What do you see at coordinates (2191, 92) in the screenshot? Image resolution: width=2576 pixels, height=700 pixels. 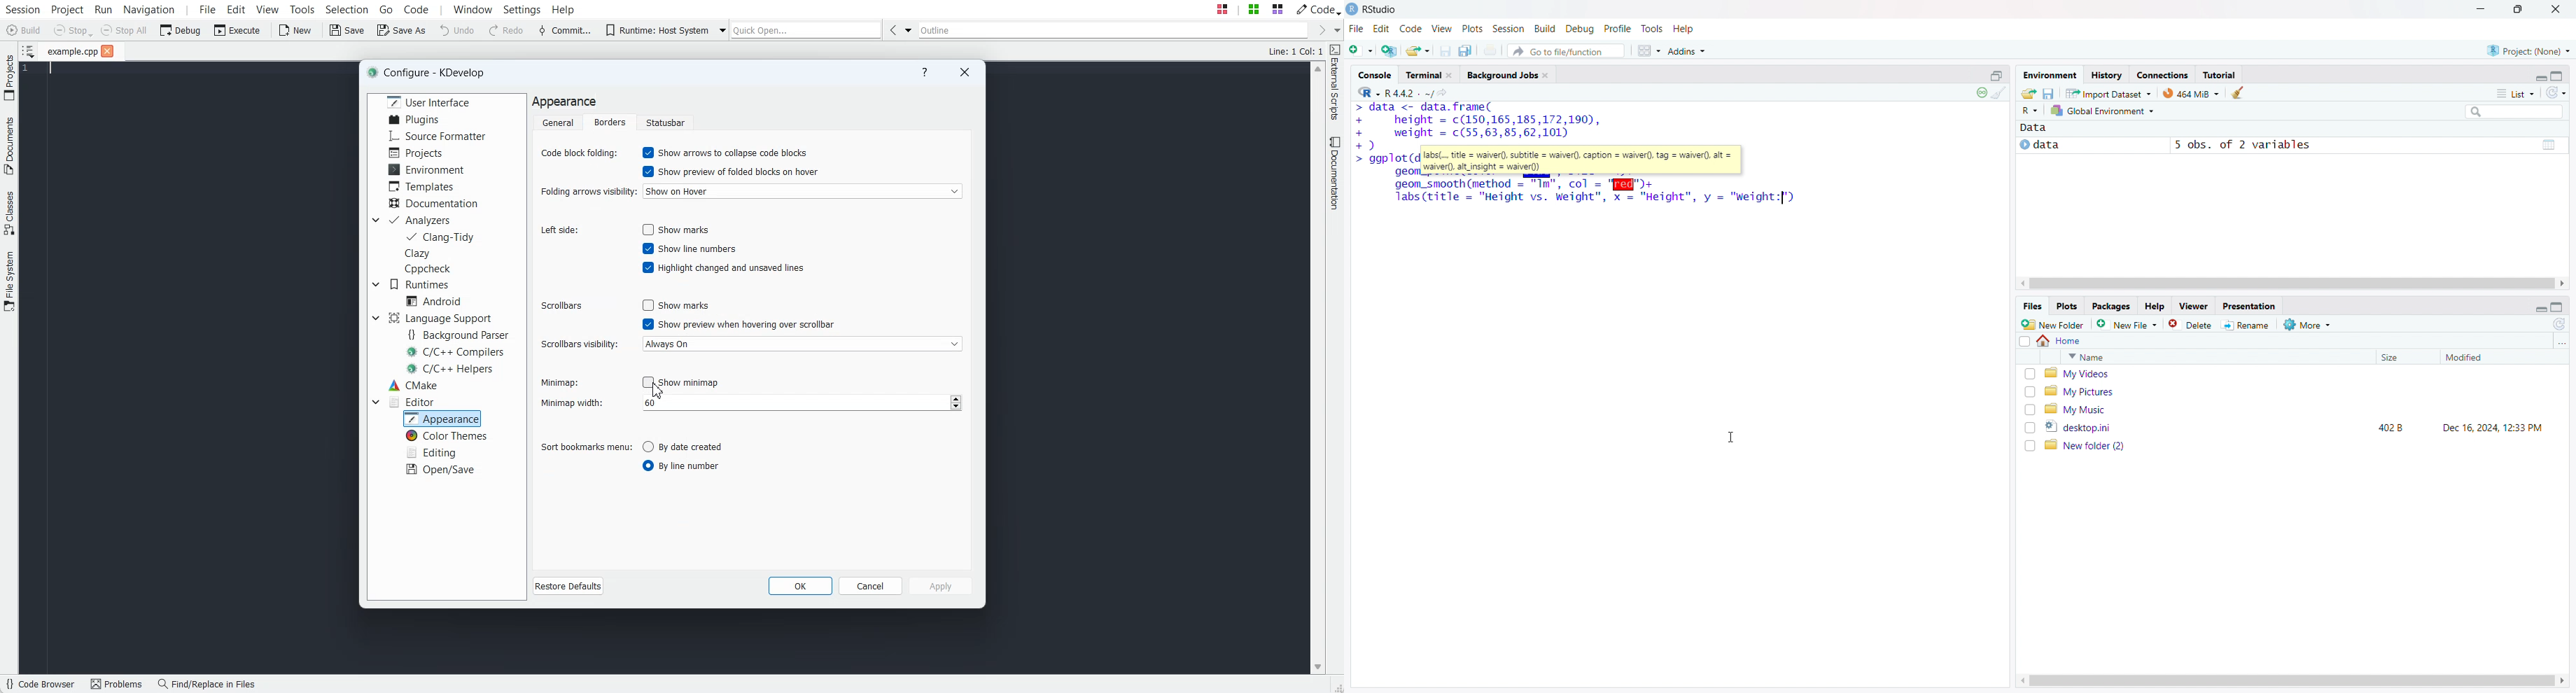 I see `memory used by R session` at bounding box center [2191, 92].